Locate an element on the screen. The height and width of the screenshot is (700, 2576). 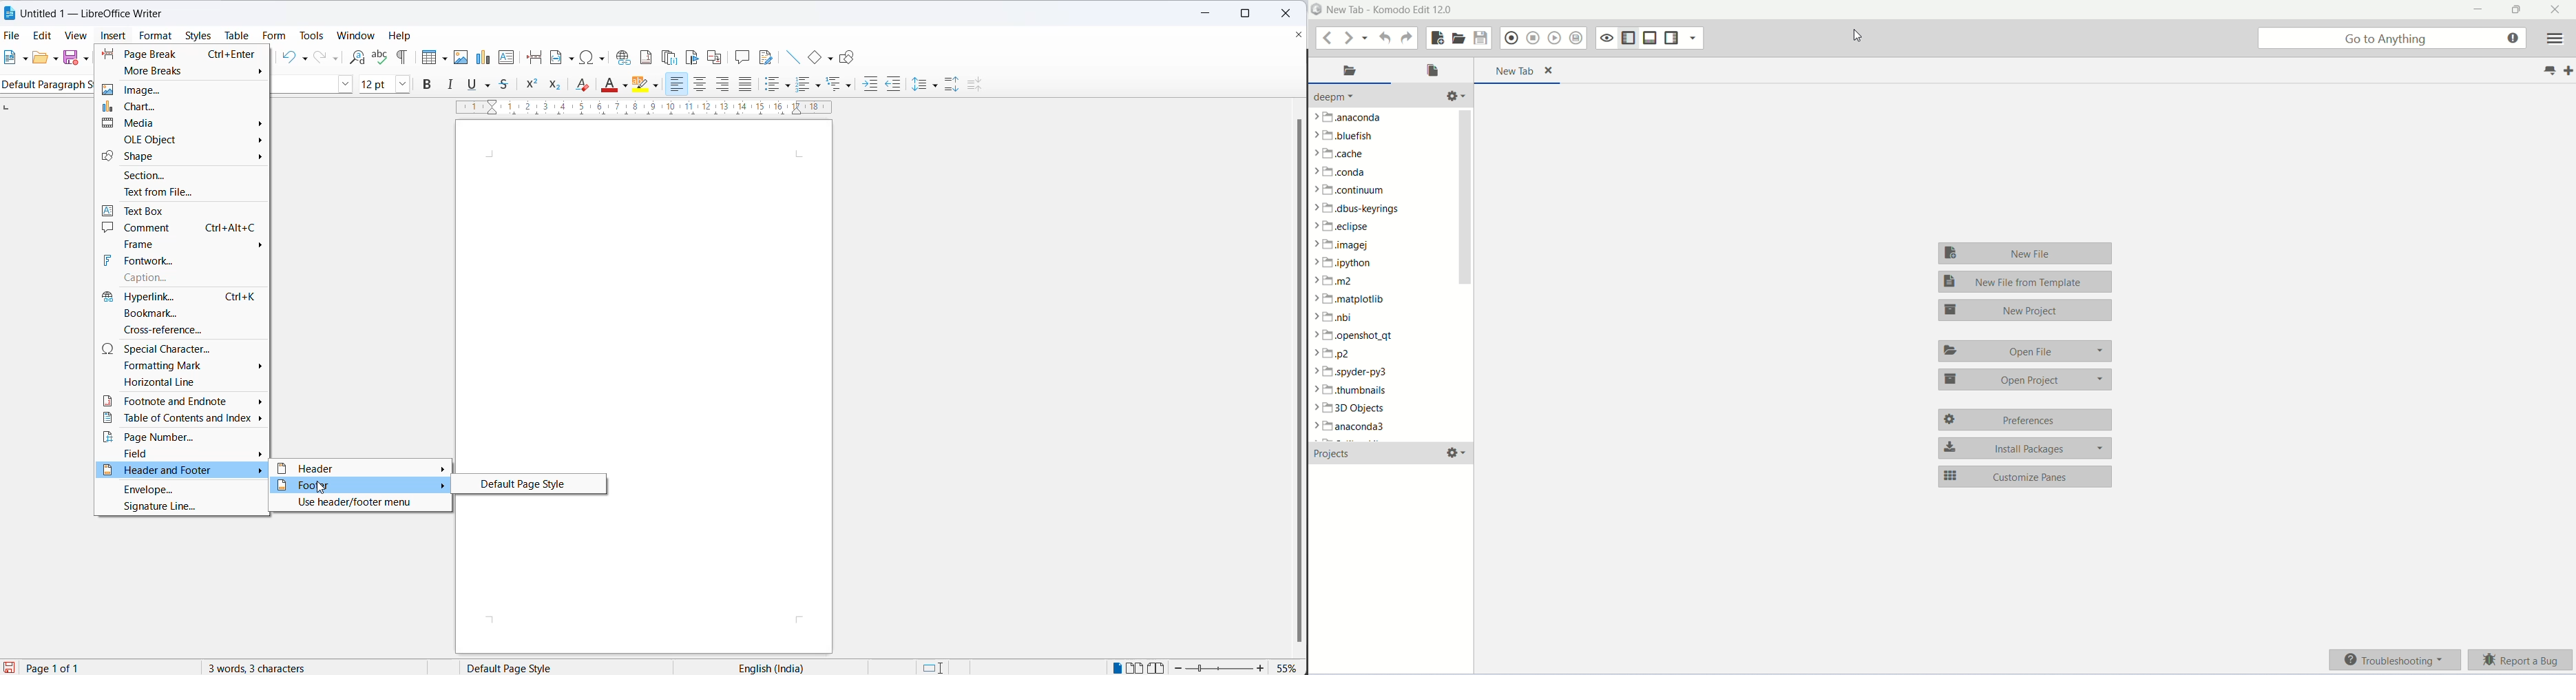
spellings is located at coordinates (381, 59).